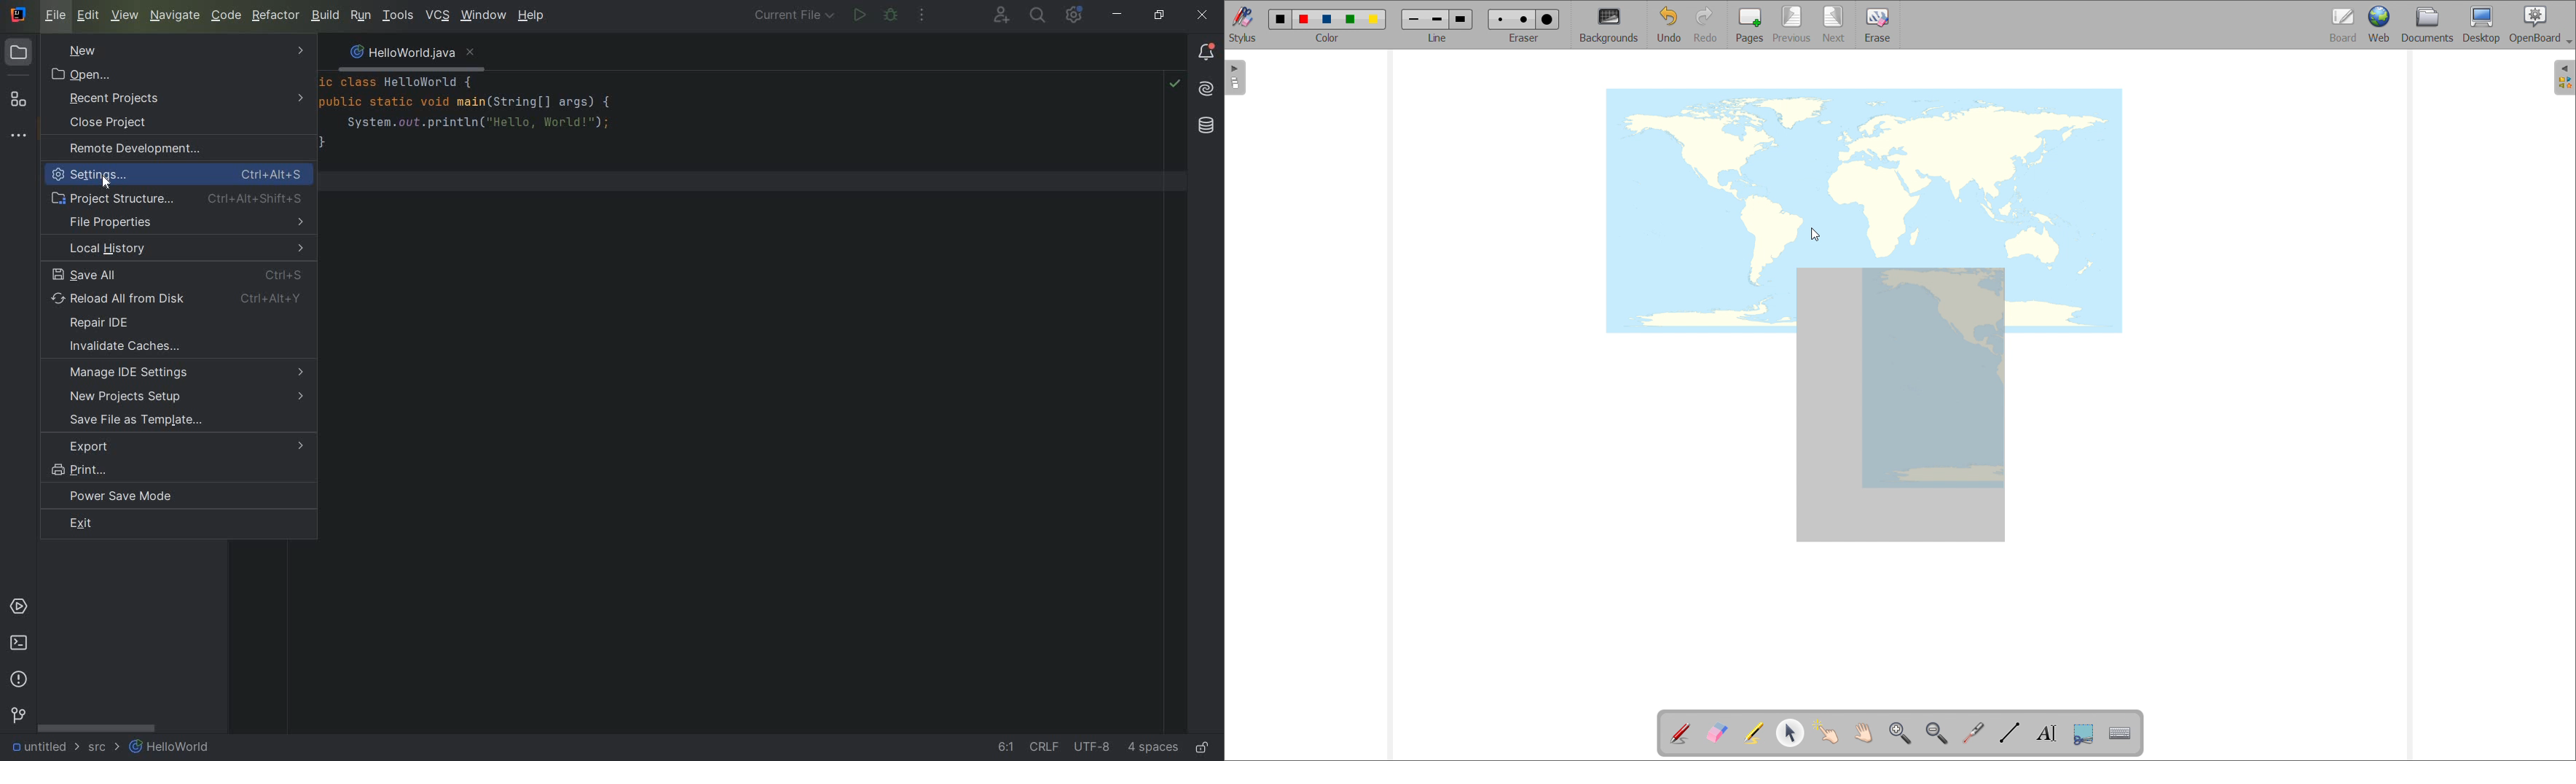 The width and height of the screenshot is (2576, 784). Describe the element at coordinates (2120, 734) in the screenshot. I see `virtual keyboard` at that location.